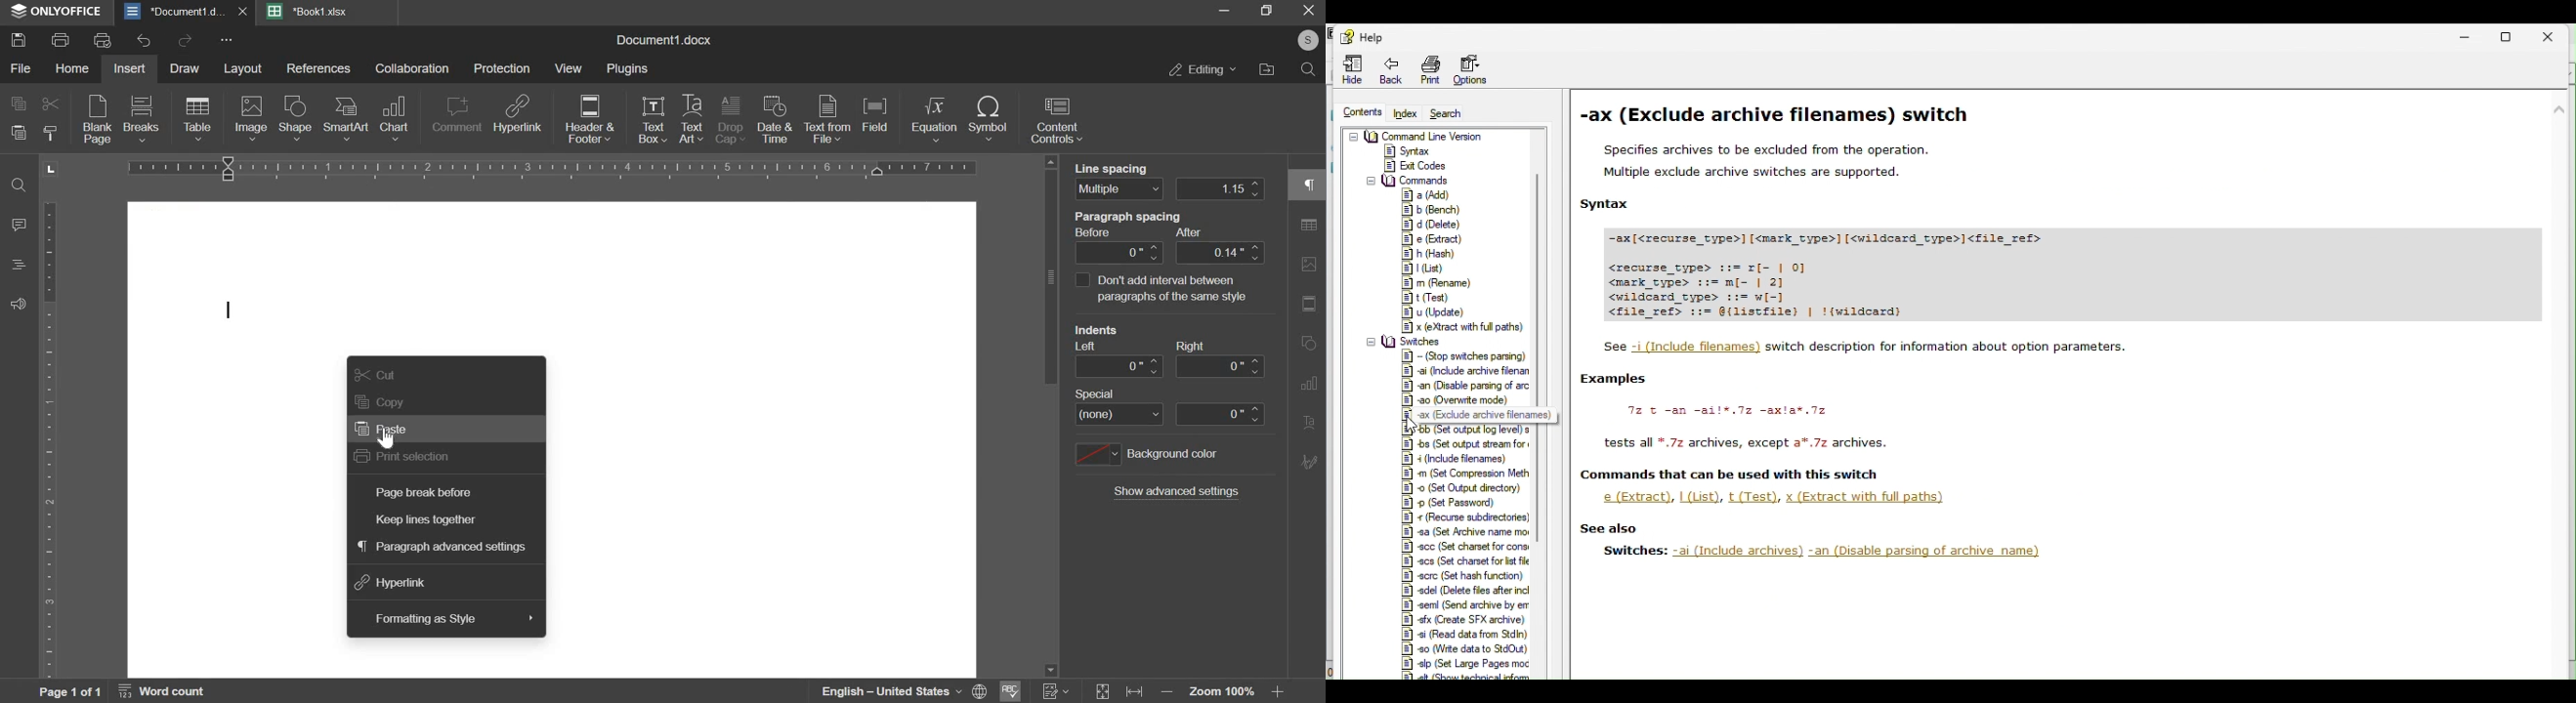  What do you see at coordinates (557, 168) in the screenshot?
I see `horizontal scale` at bounding box center [557, 168].